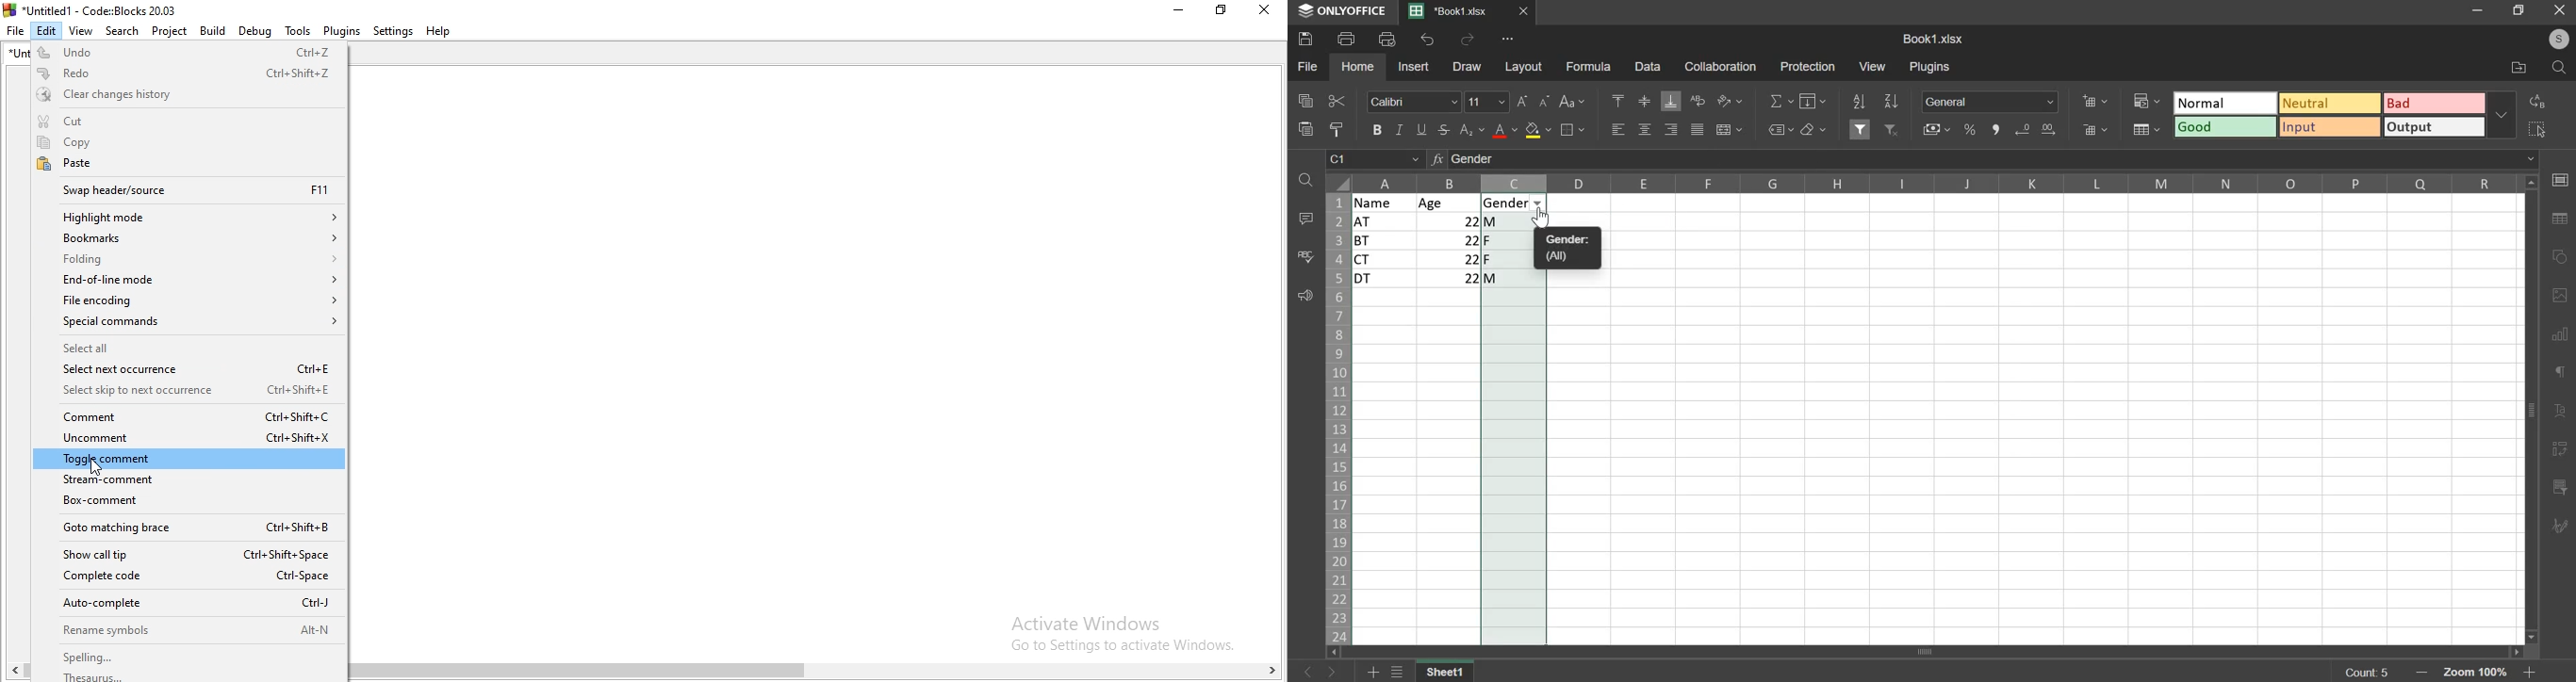 Image resolution: width=2576 pixels, height=700 pixels. Describe the element at coordinates (439, 31) in the screenshot. I see `Help` at that location.